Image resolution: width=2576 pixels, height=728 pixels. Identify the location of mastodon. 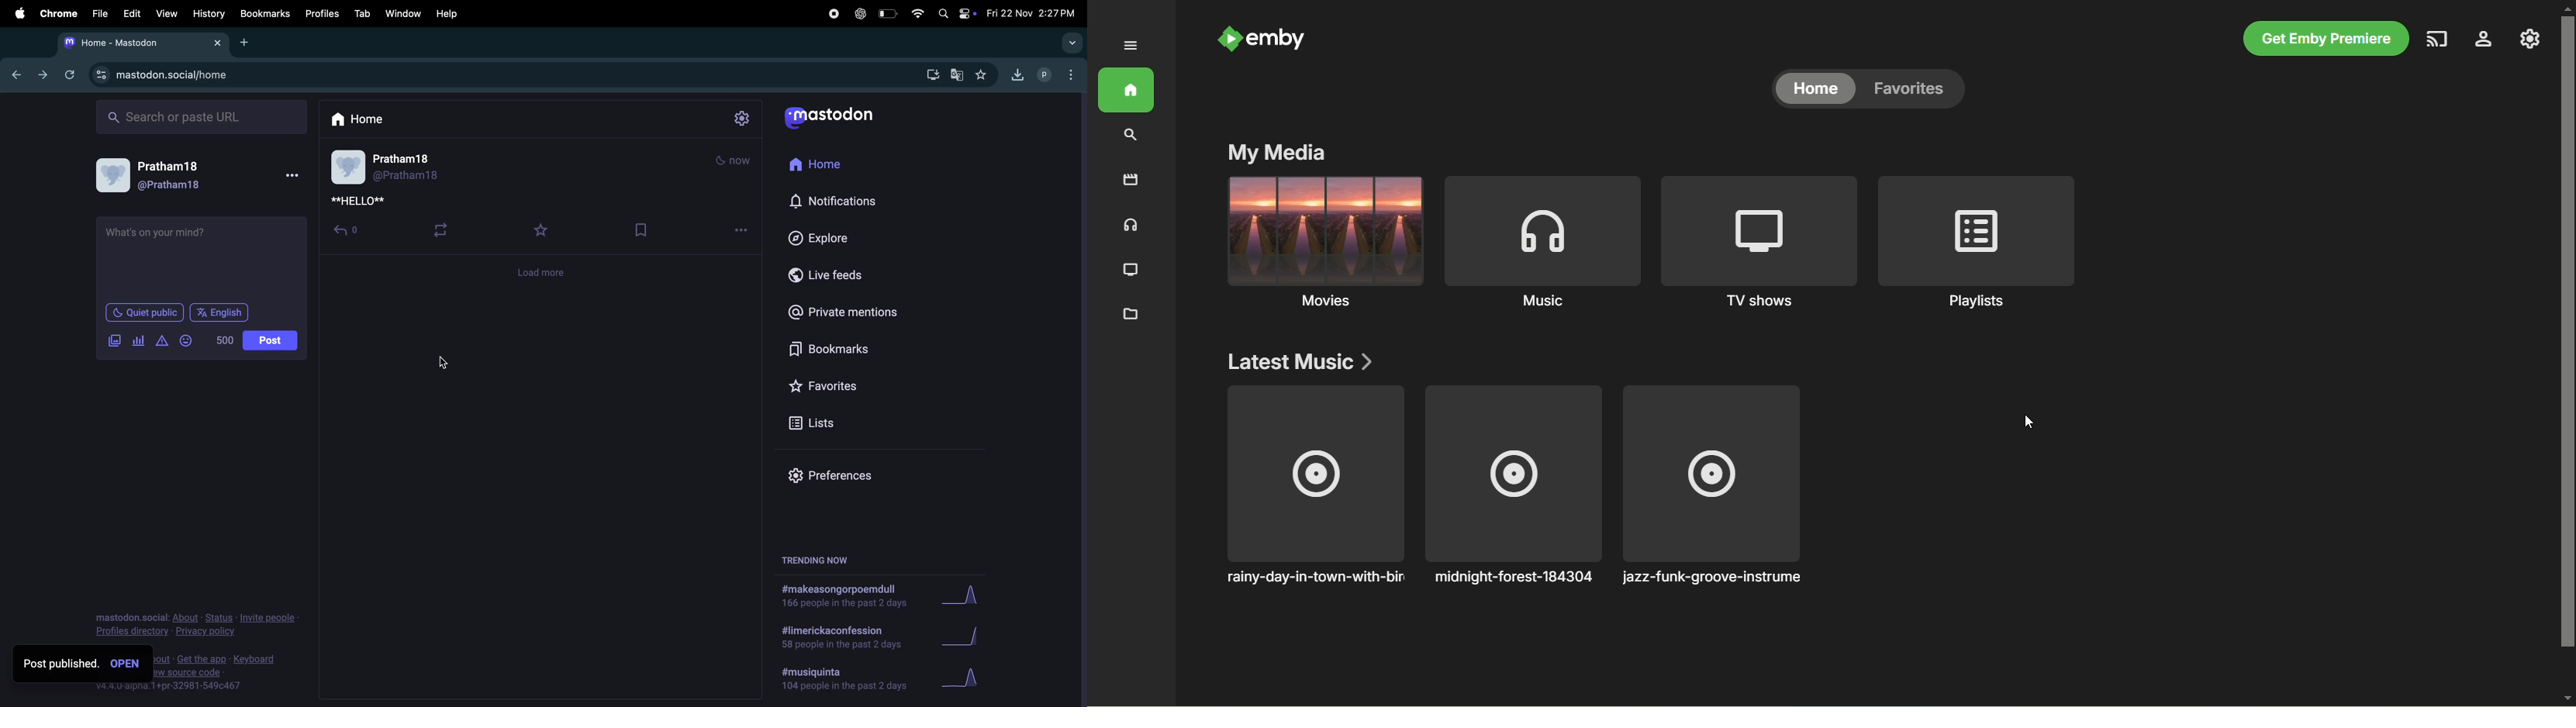
(834, 118).